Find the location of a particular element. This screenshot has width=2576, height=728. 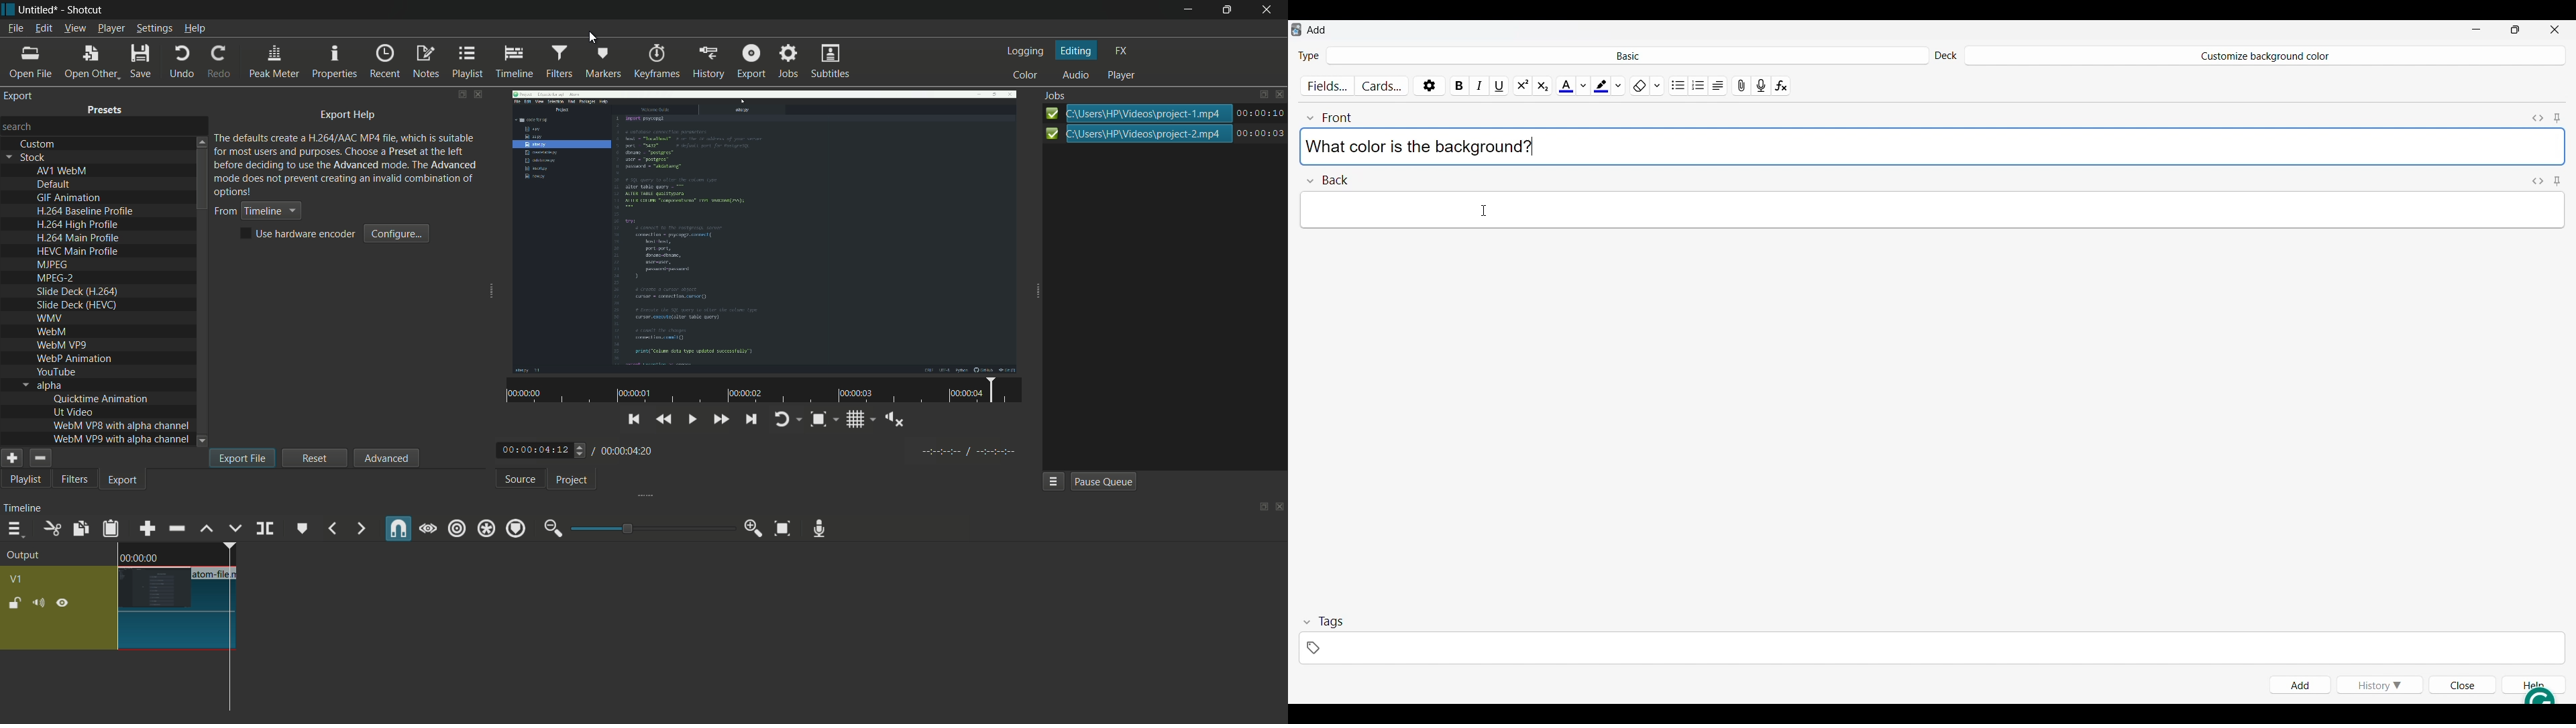

Selected text color is located at coordinates (1565, 84).